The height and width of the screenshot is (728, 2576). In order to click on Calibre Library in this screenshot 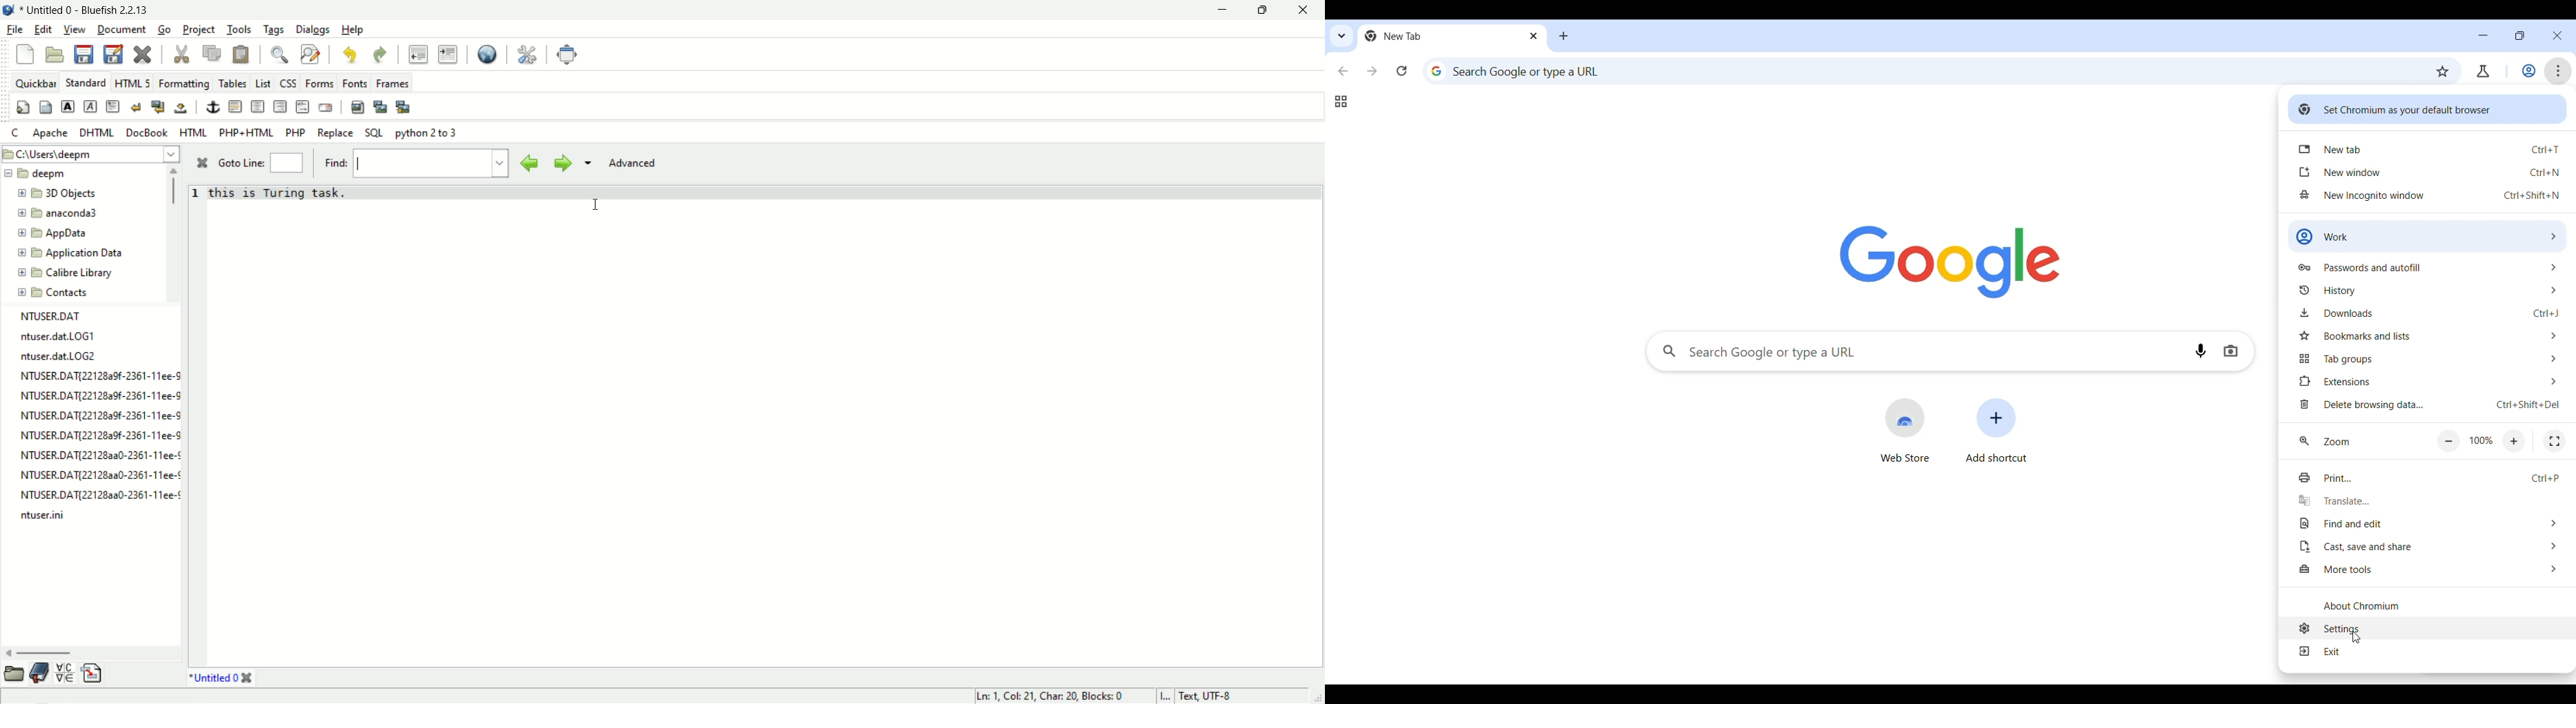, I will do `click(72, 272)`.